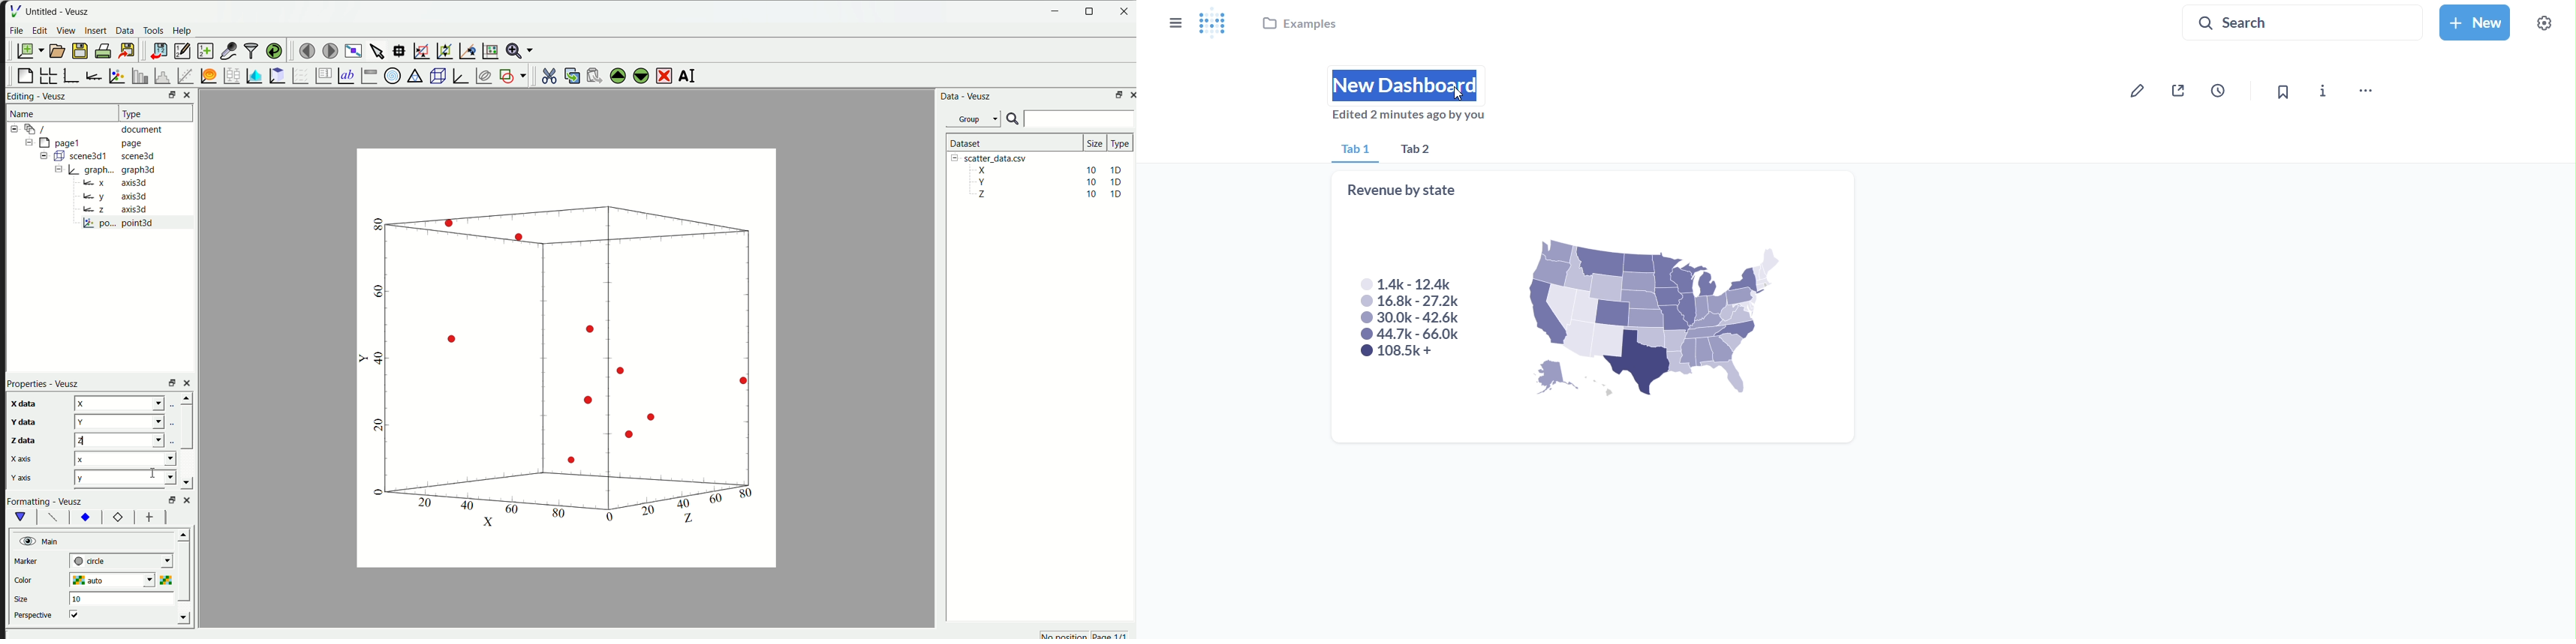 Image resolution: width=2576 pixels, height=644 pixels. What do you see at coordinates (24, 112) in the screenshot?
I see `Name` at bounding box center [24, 112].